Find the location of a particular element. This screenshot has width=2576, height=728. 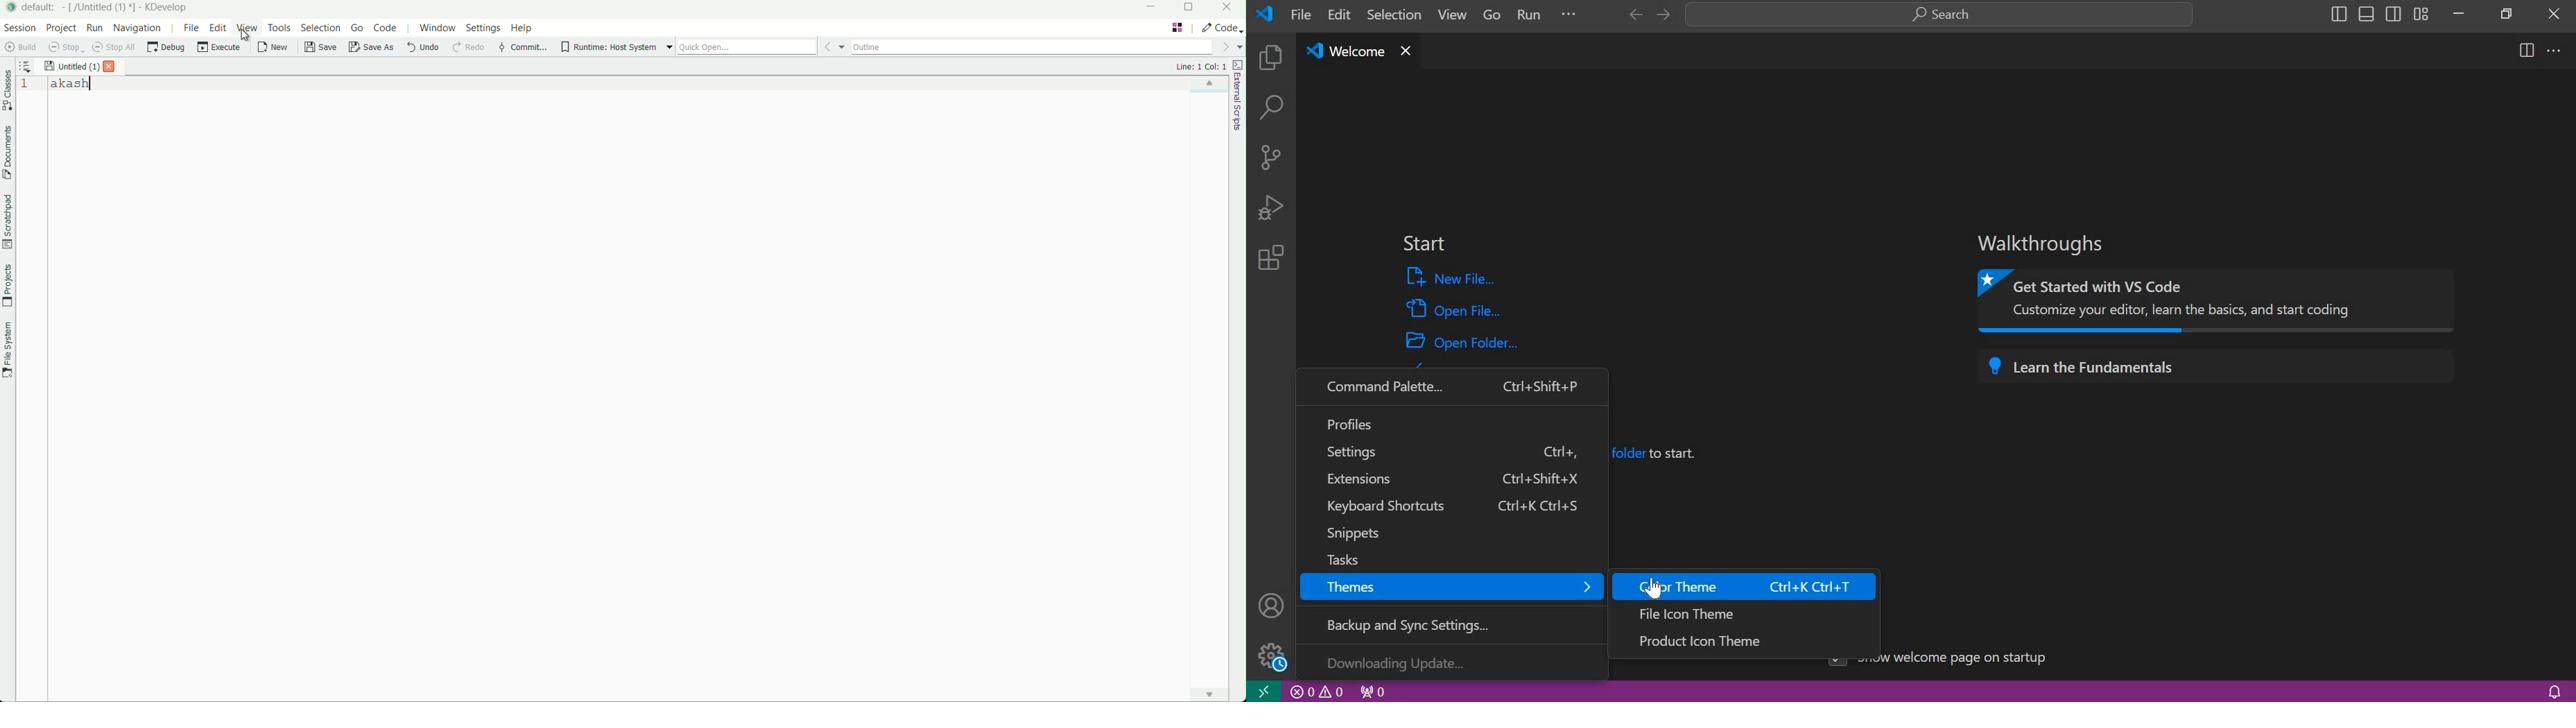

walkthroughs is located at coordinates (2048, 243).